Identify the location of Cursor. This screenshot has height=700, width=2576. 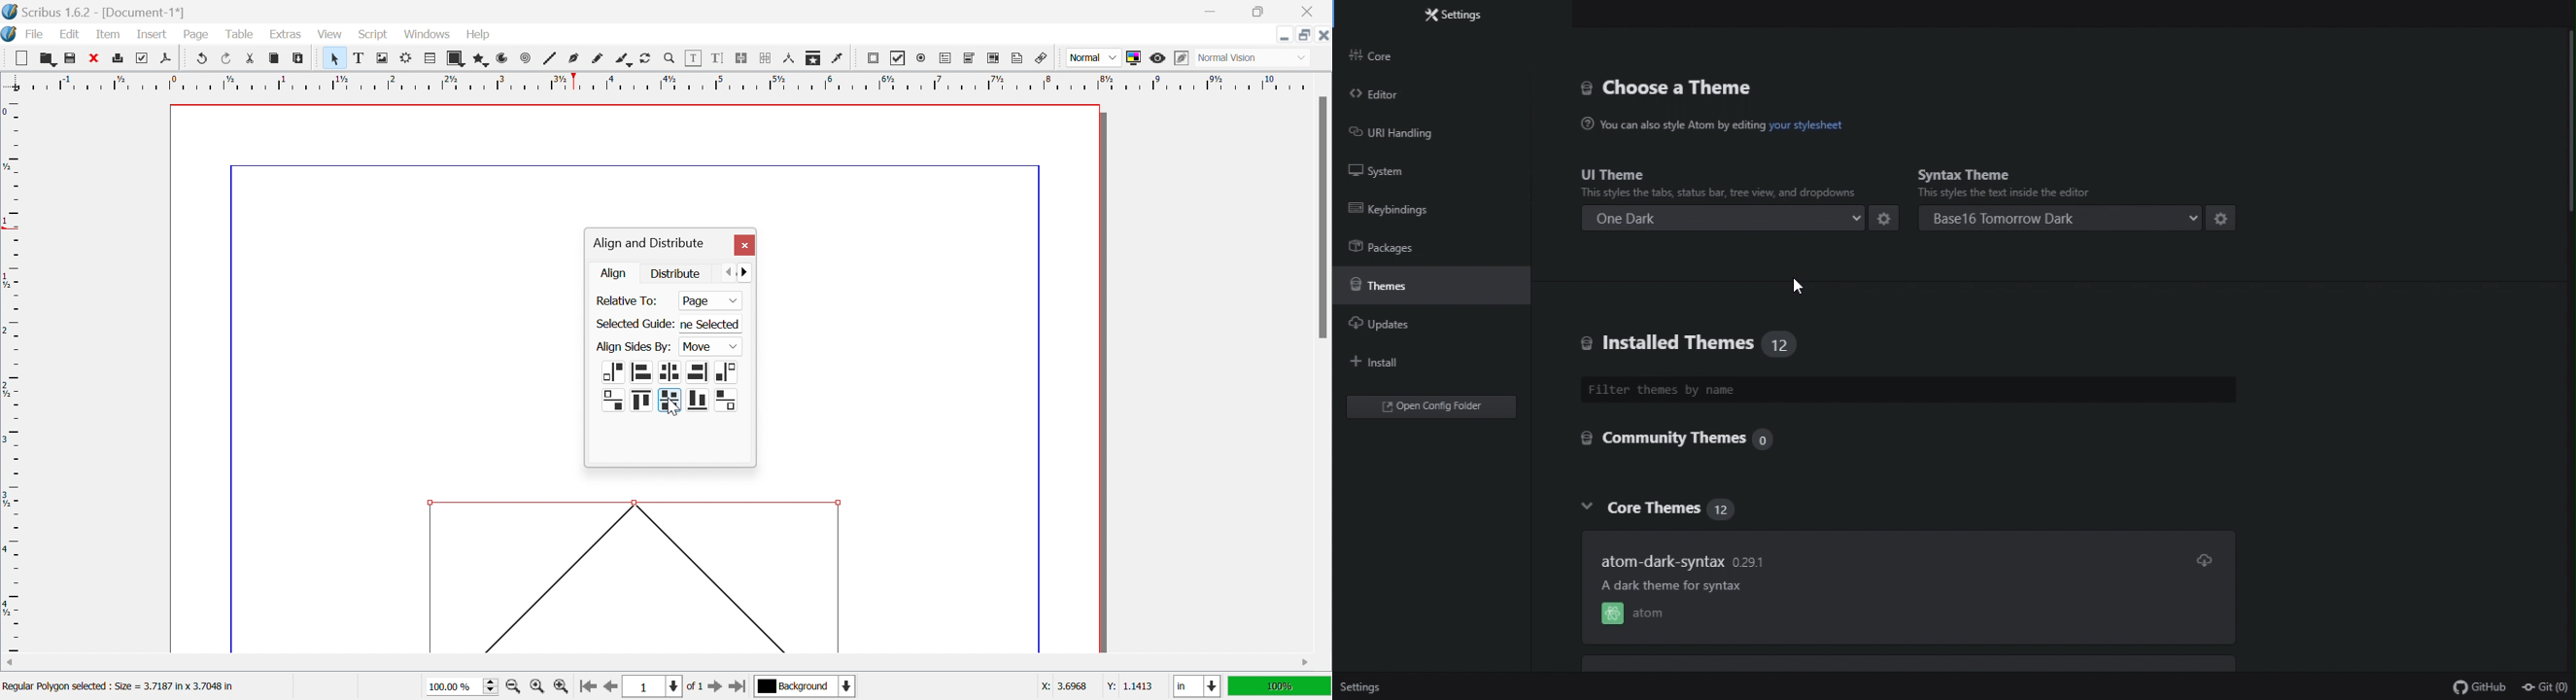
(439, 40).